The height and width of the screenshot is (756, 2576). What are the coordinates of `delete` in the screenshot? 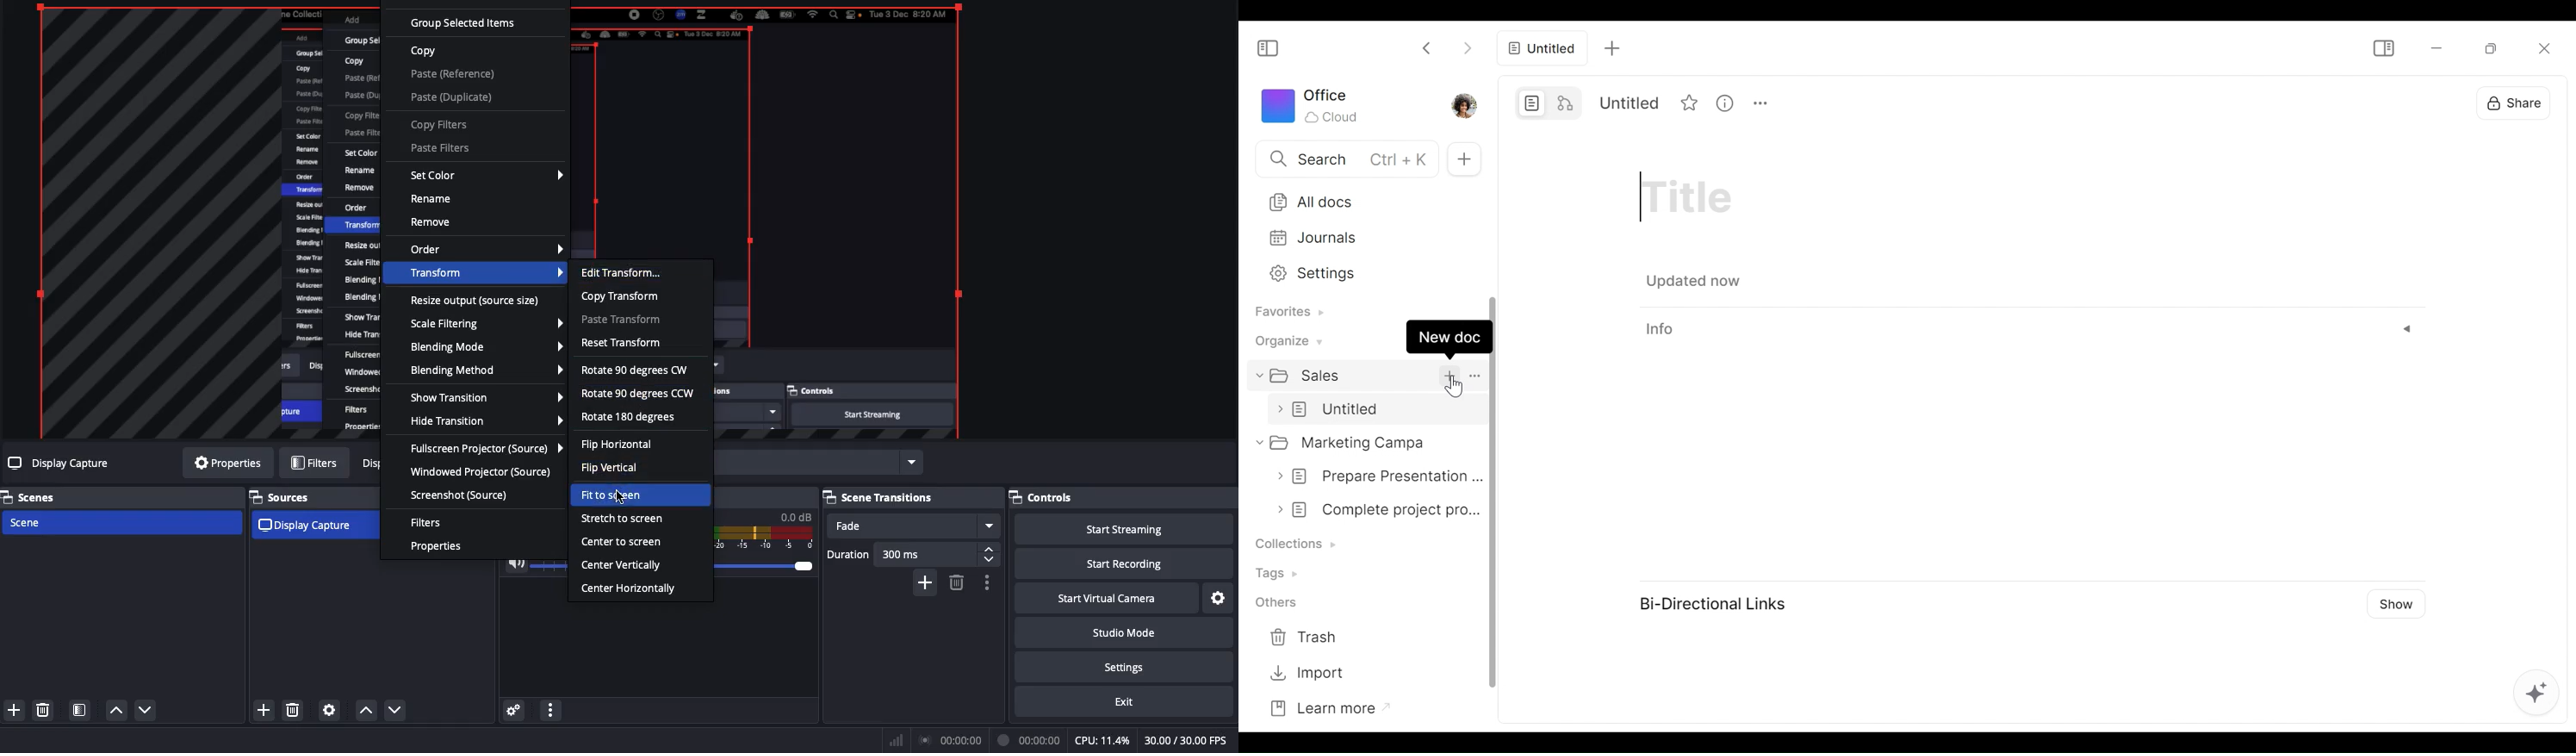 It's located at (954, 583).